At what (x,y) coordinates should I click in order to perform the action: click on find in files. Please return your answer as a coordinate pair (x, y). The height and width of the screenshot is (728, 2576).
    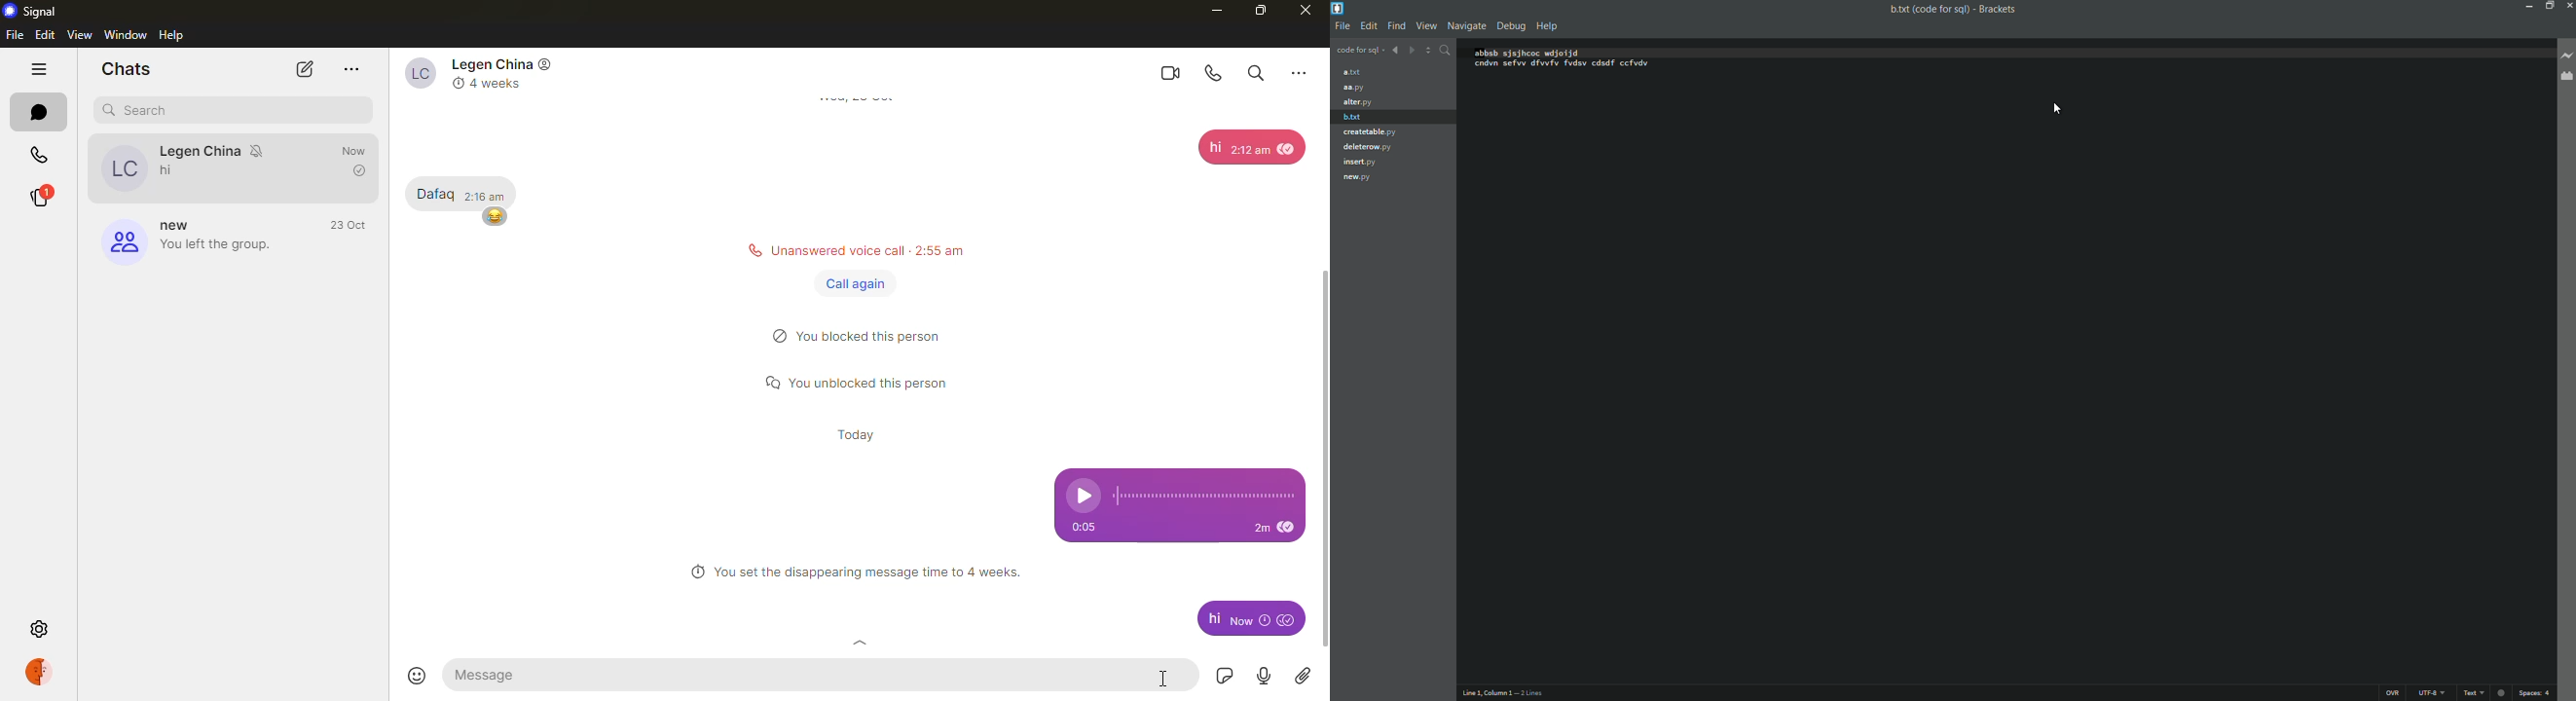
    Looking at the image, I should click on (1445, 51).